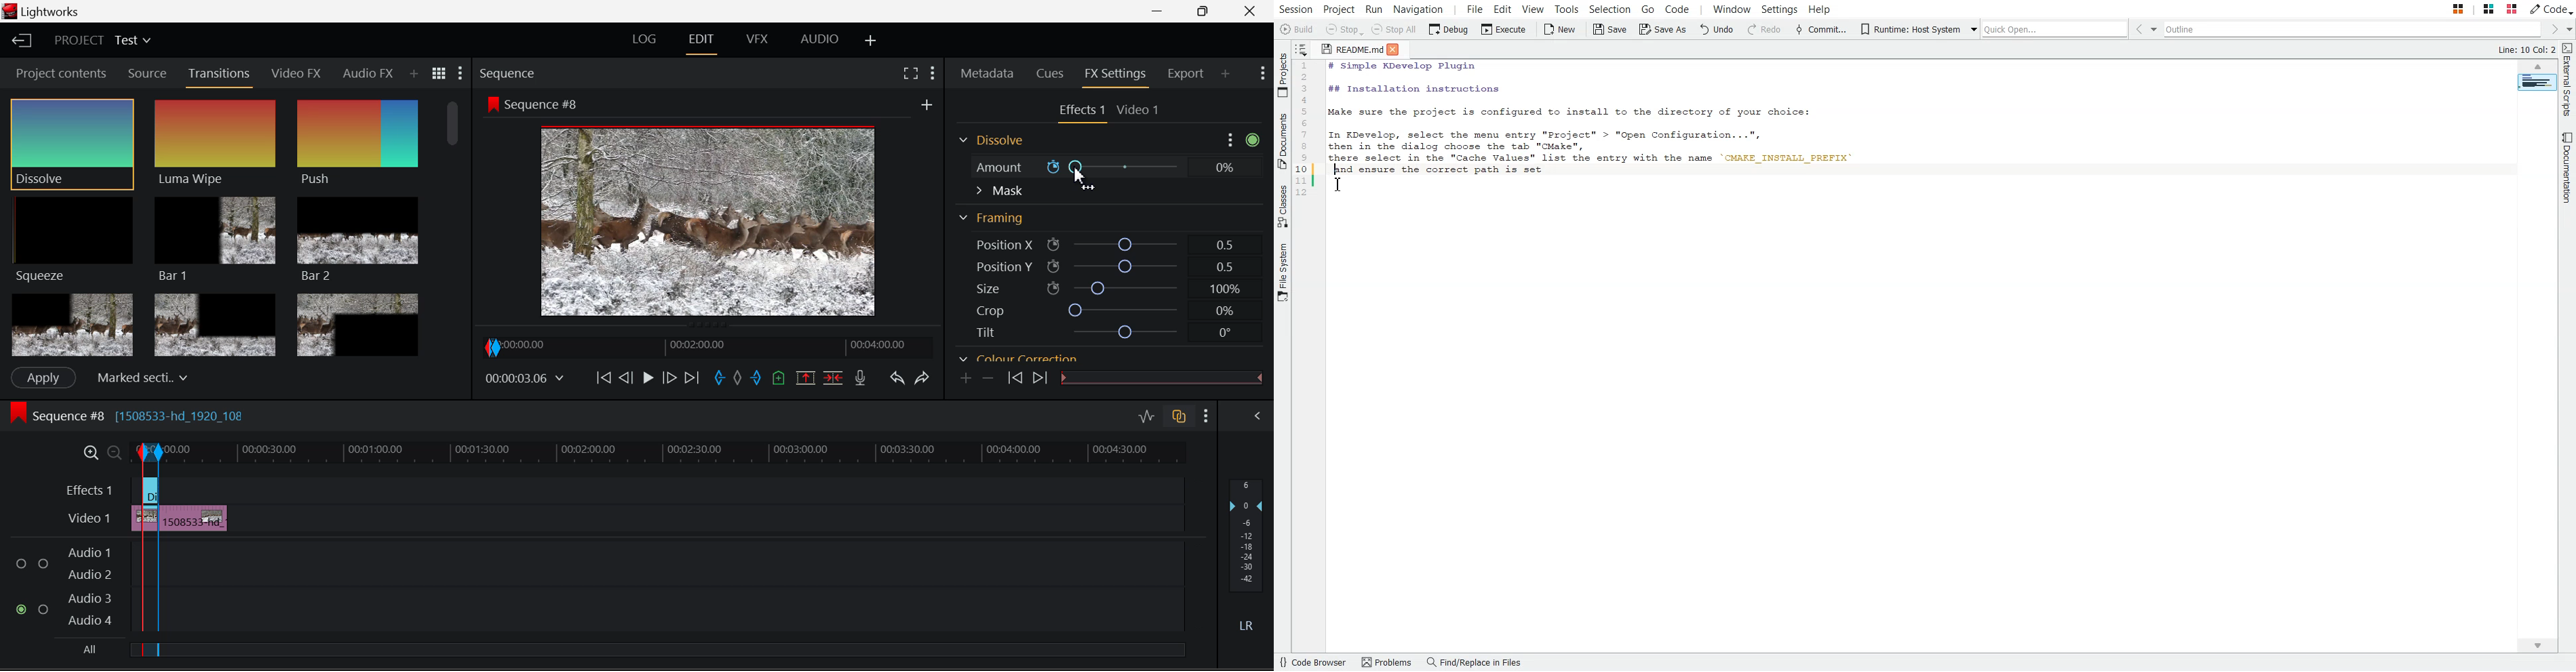 The width and height of the screenshot is (2576, 672). Describe the element at coordinates (644, 42) in the screenshot. I see `LOG Layout` at that location.